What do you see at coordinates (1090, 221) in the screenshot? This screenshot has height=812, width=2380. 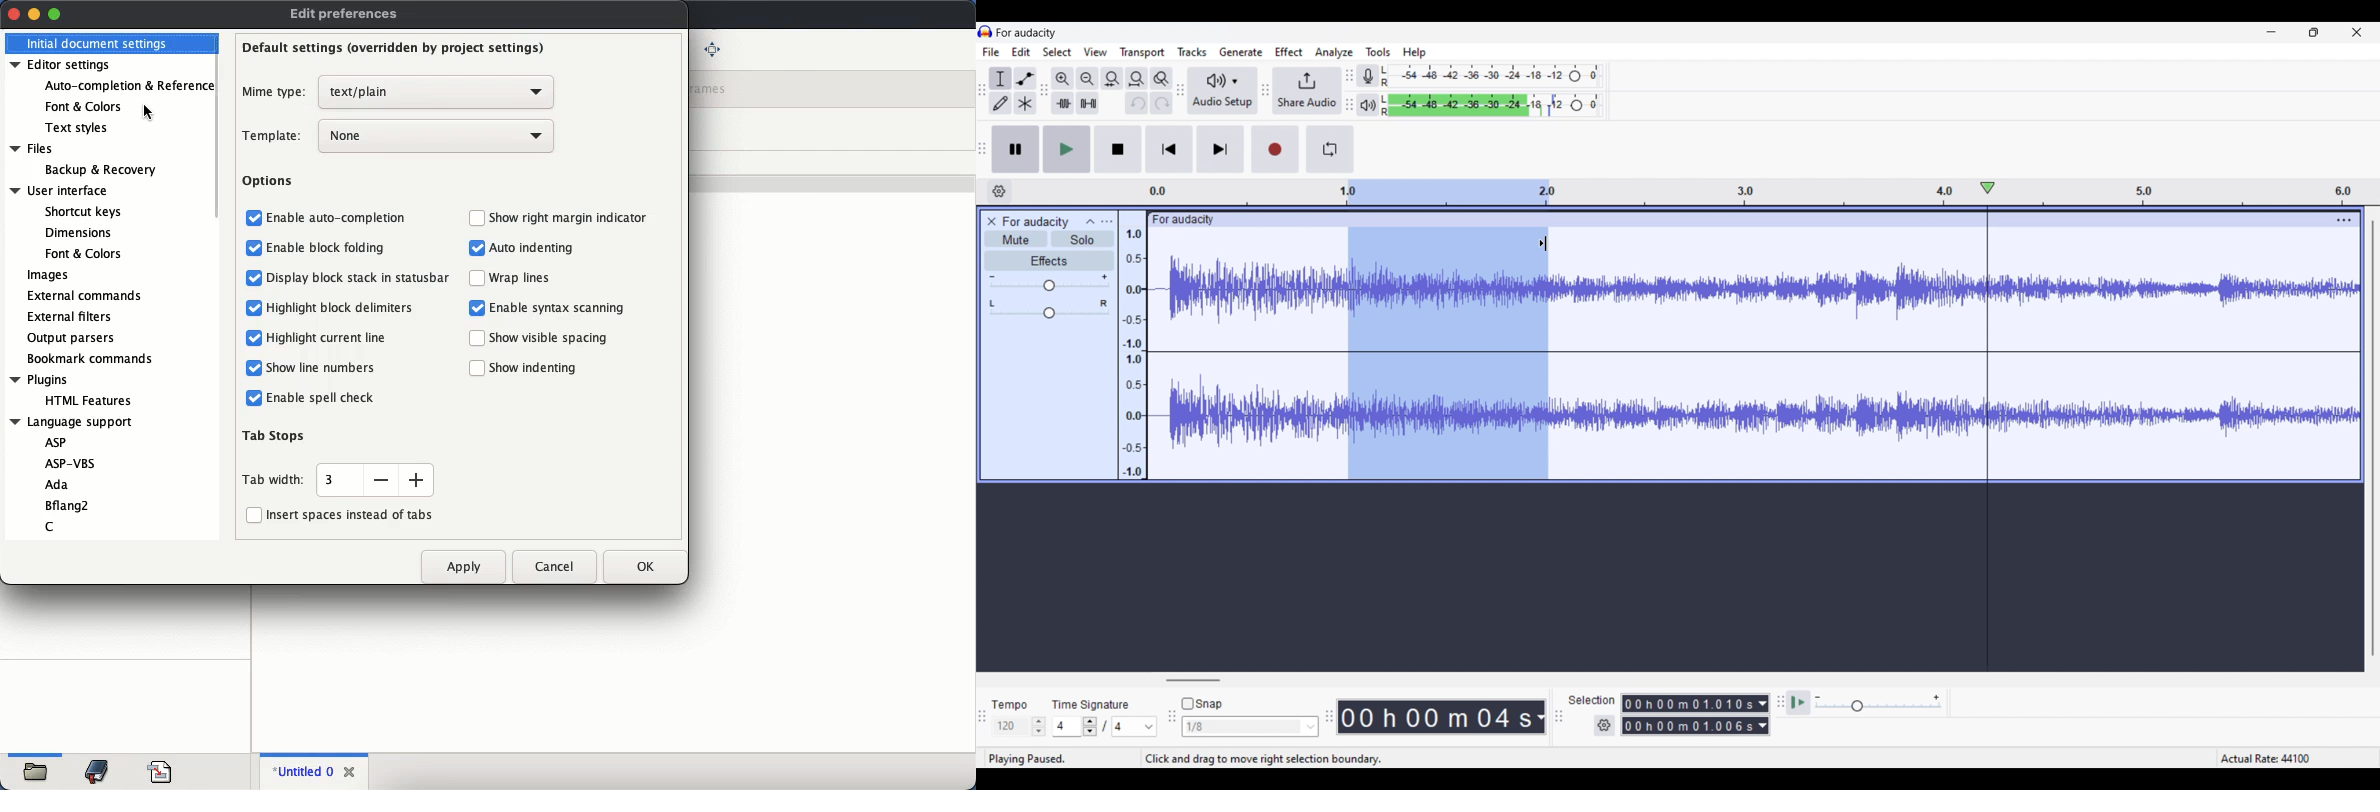 I see `Collapse` at bounding box center [1090, 221].